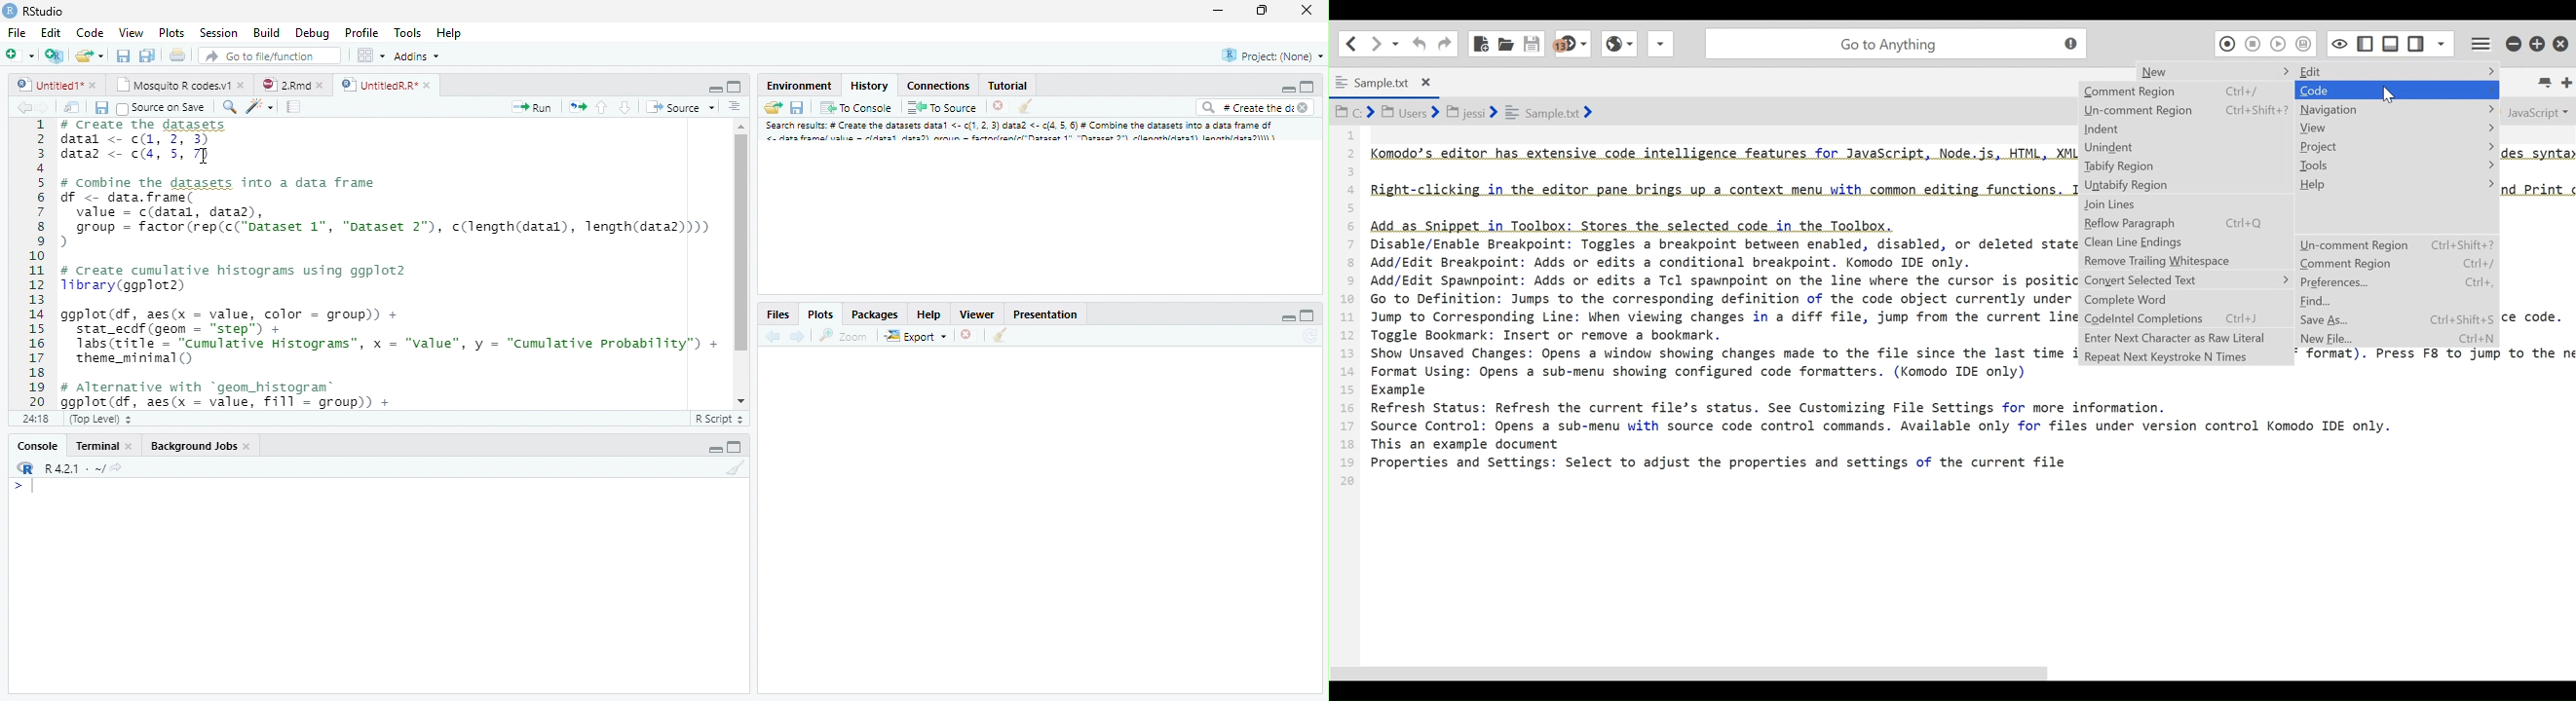 The width and height of the screenshot is (2576, 728). Describe the element at coordinates (774, 338) in the screenshot. I see `back` at that location.